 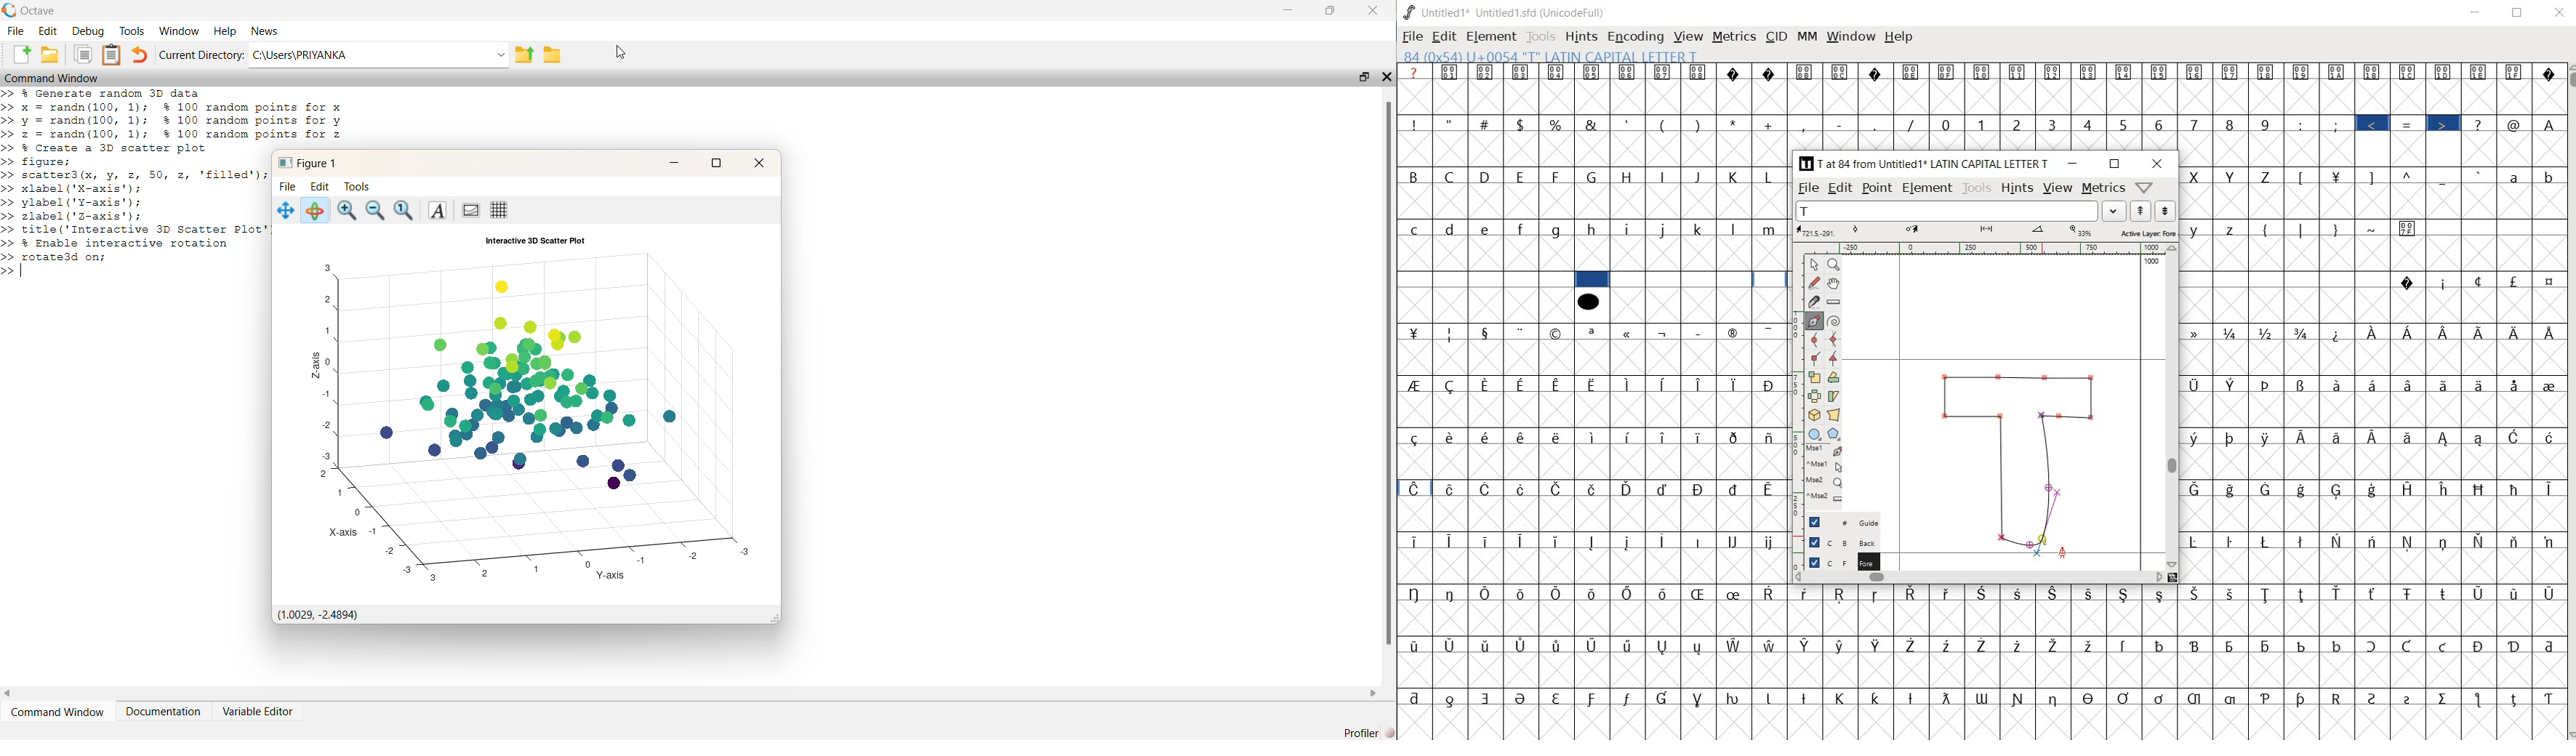 I want to click on B, so click(x=1415, y=177).